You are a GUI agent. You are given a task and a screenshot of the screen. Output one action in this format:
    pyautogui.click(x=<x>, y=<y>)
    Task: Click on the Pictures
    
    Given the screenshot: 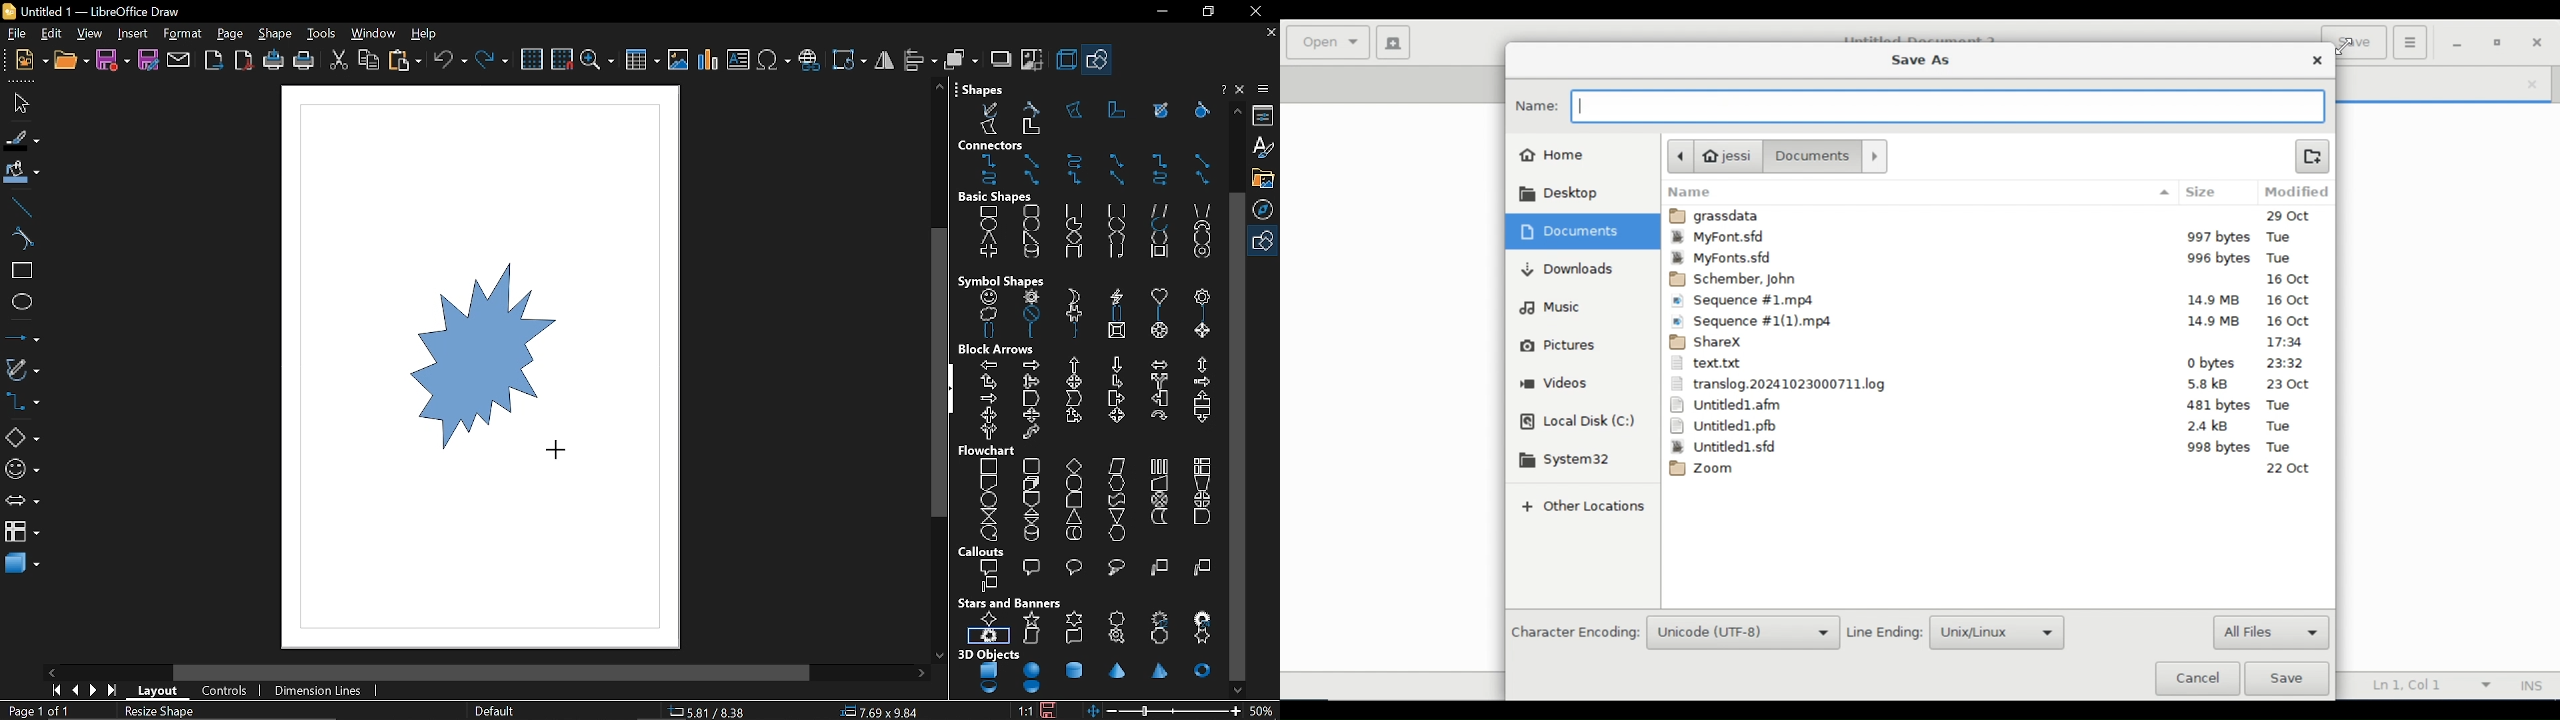 What is the action you would take?
    pyautogui.click(x=1555, y=345)
    